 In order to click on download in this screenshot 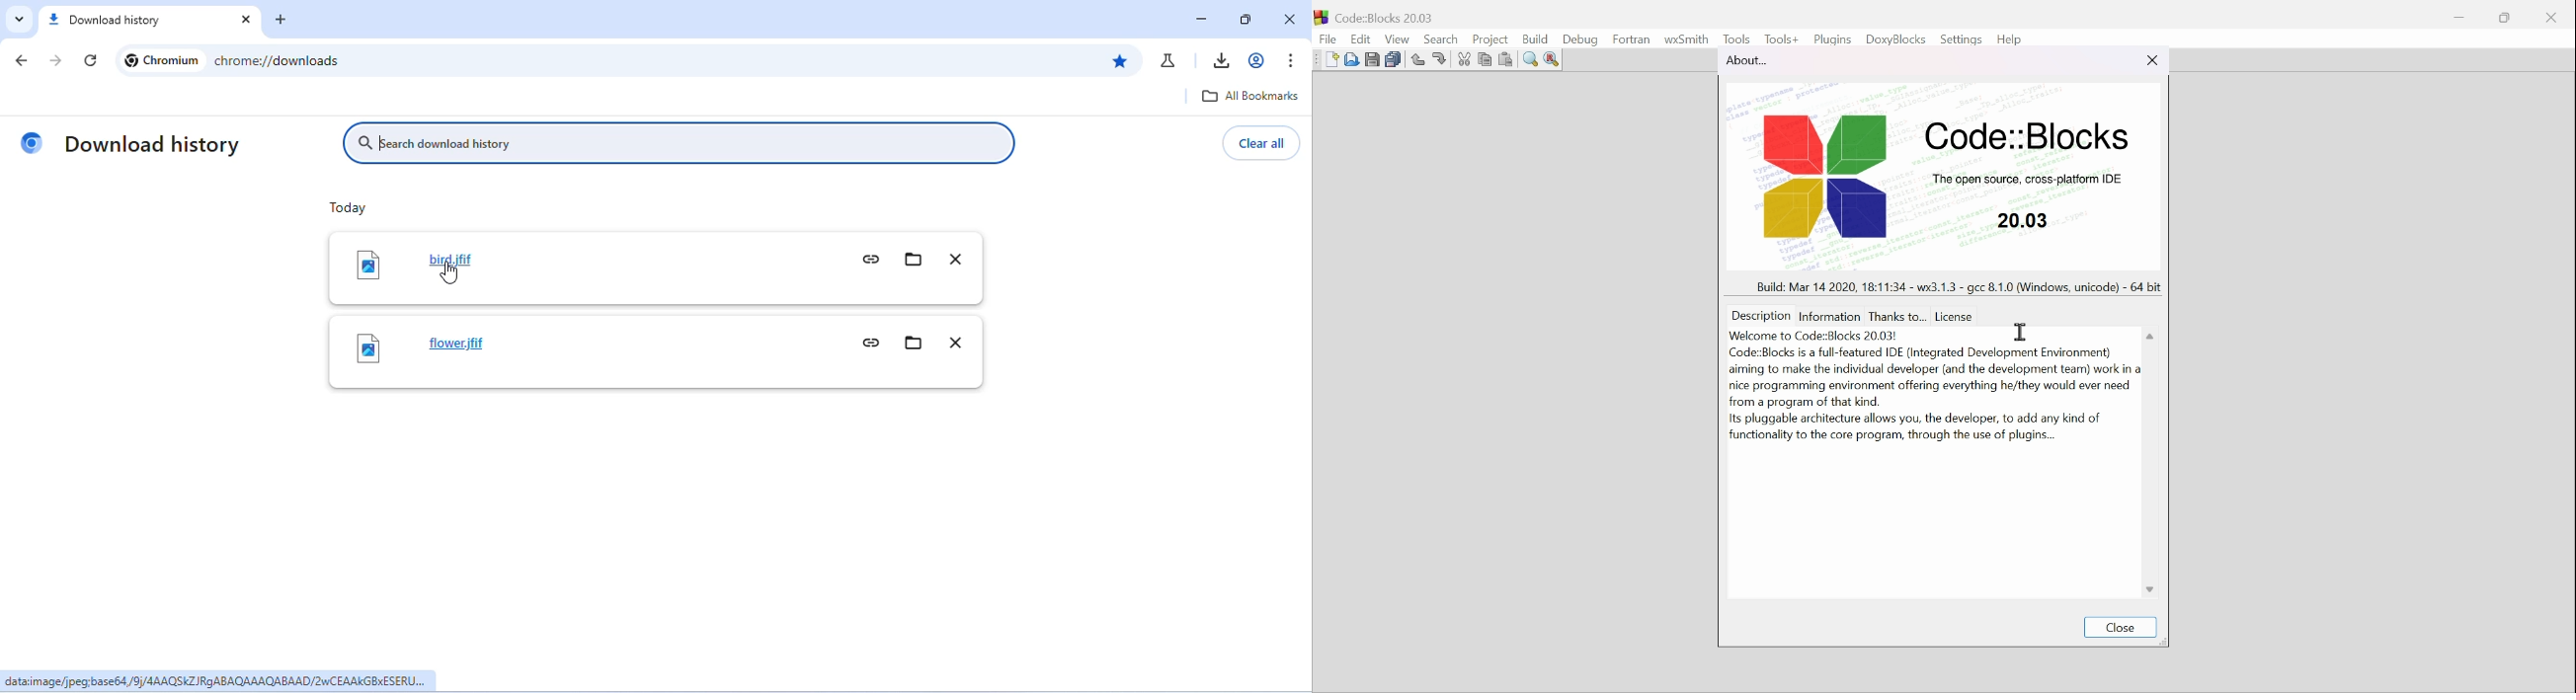, I will do `click(1224, 60)`.